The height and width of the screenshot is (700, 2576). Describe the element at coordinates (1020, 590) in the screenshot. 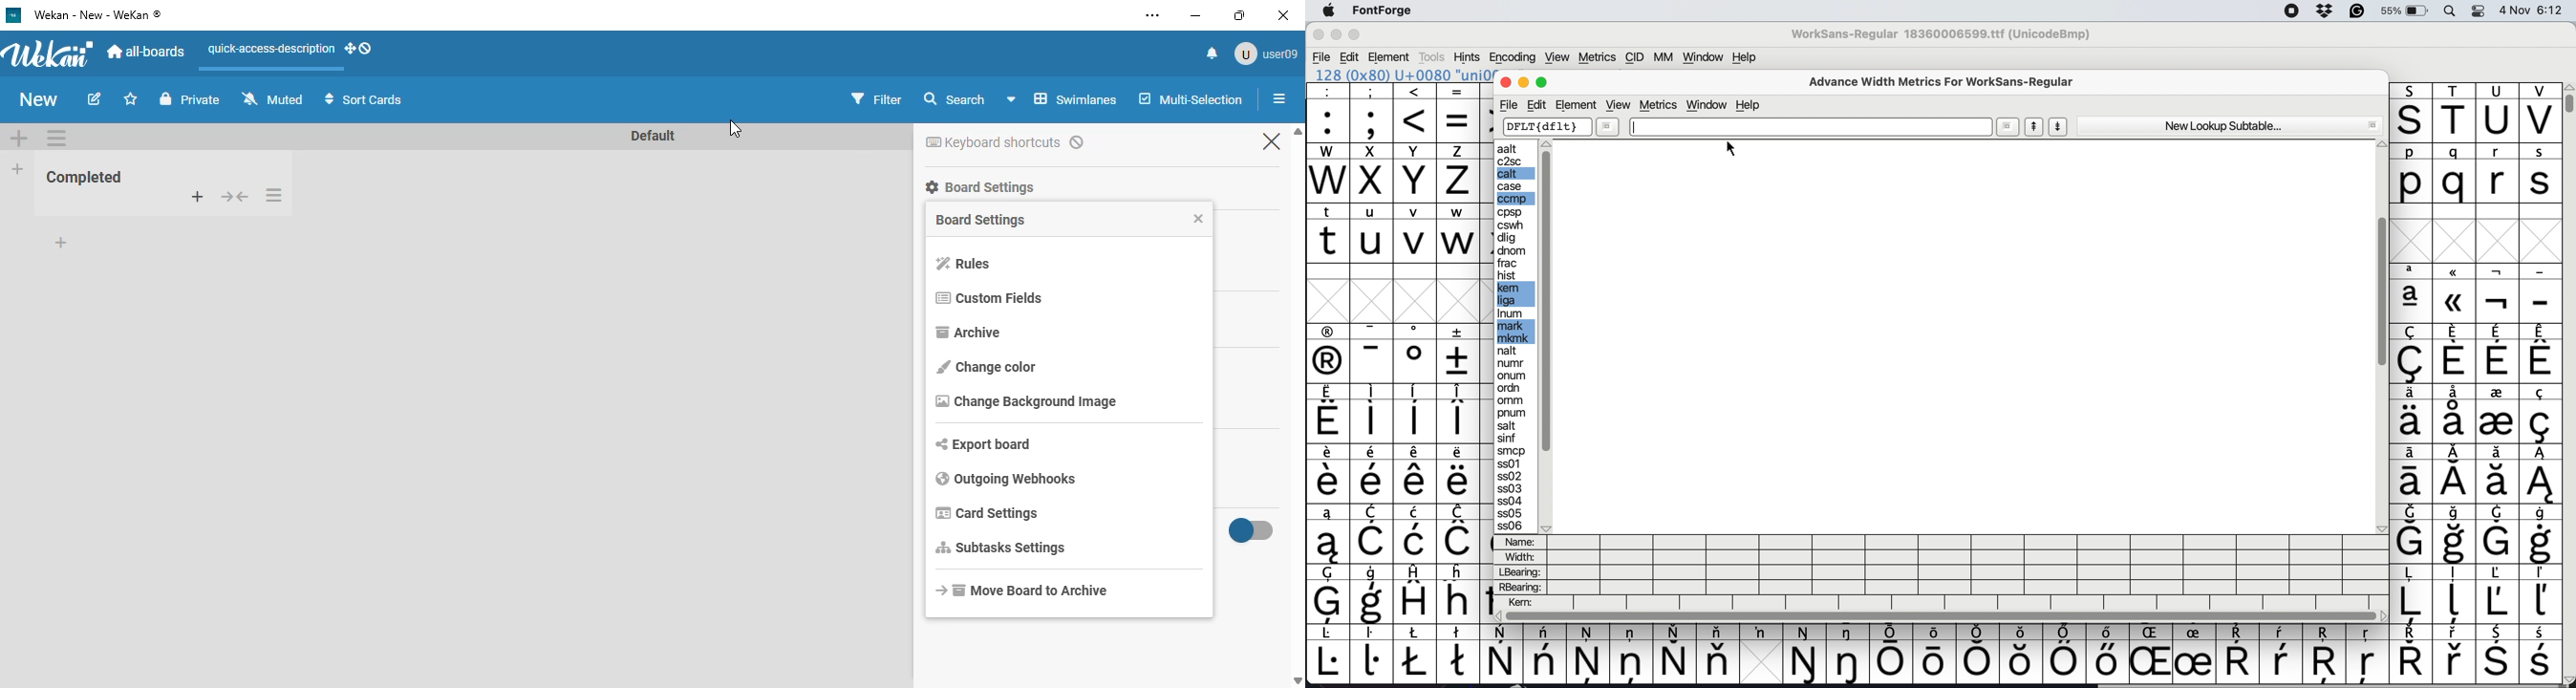

I see `move board to archive` at that location.